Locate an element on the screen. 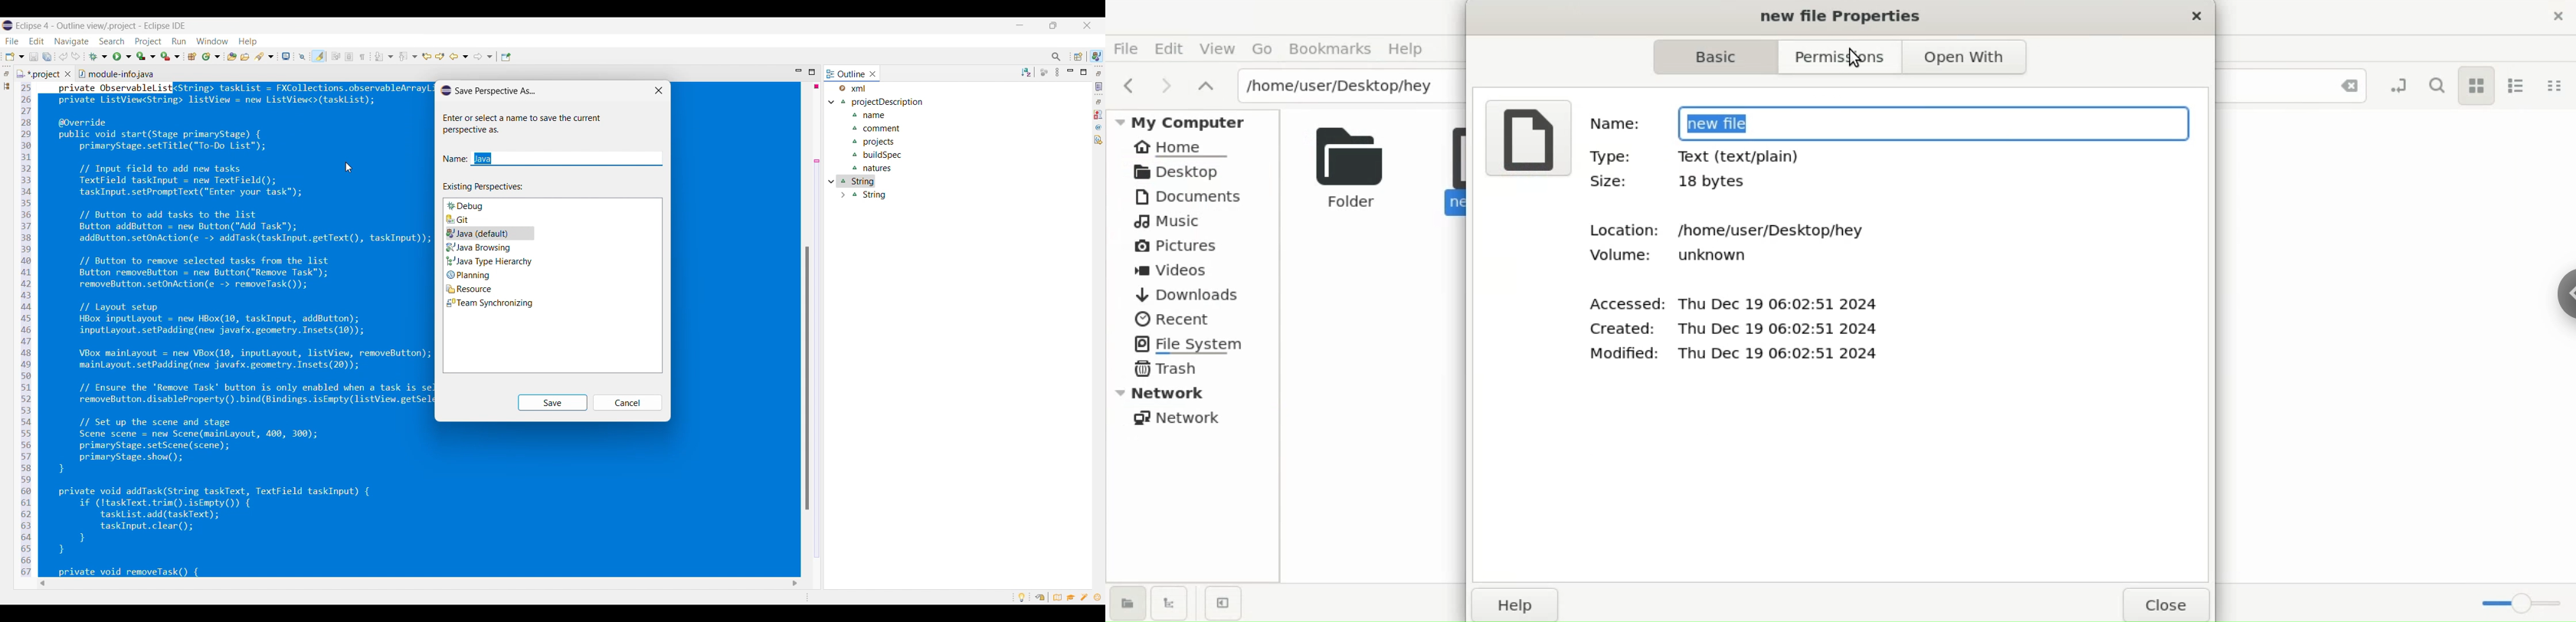 The width and height of the screenshot is (2576, 644). list view is located at coordinates (2520, 83).